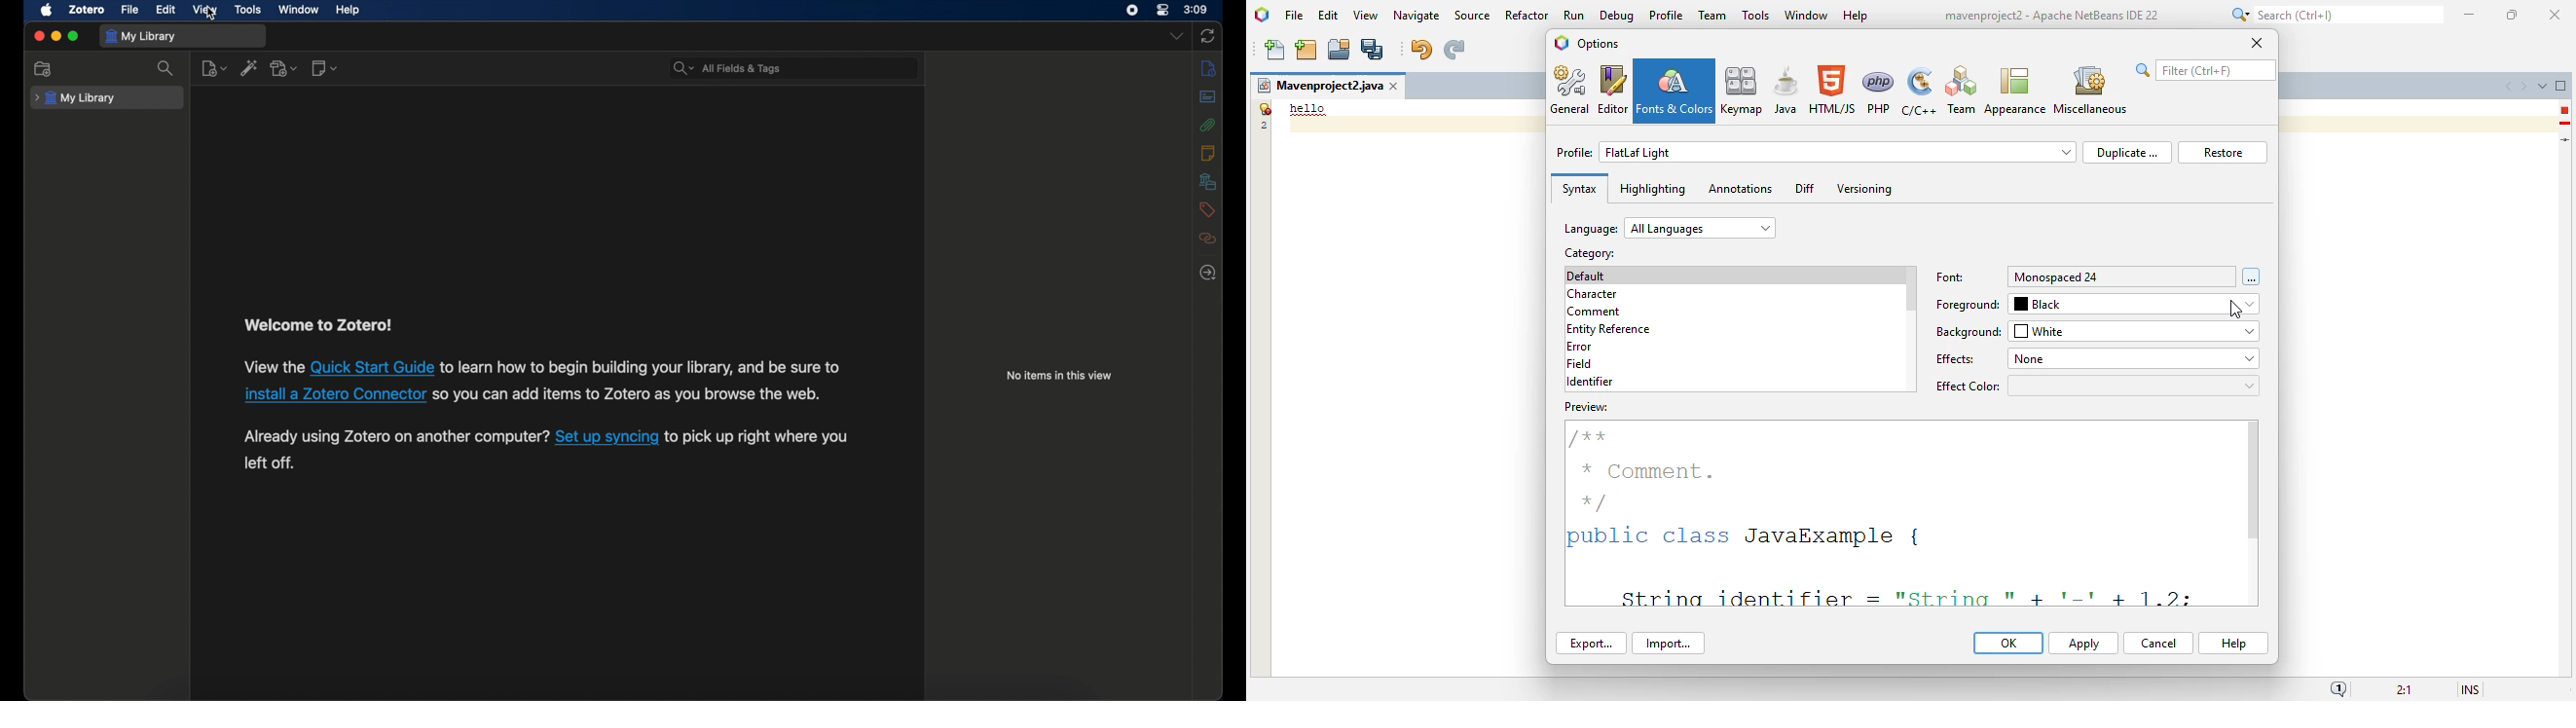 The image size is (2576, 728). Describe the element at coordinates (165, 10) in the screenshot. I see `edit` at that location.